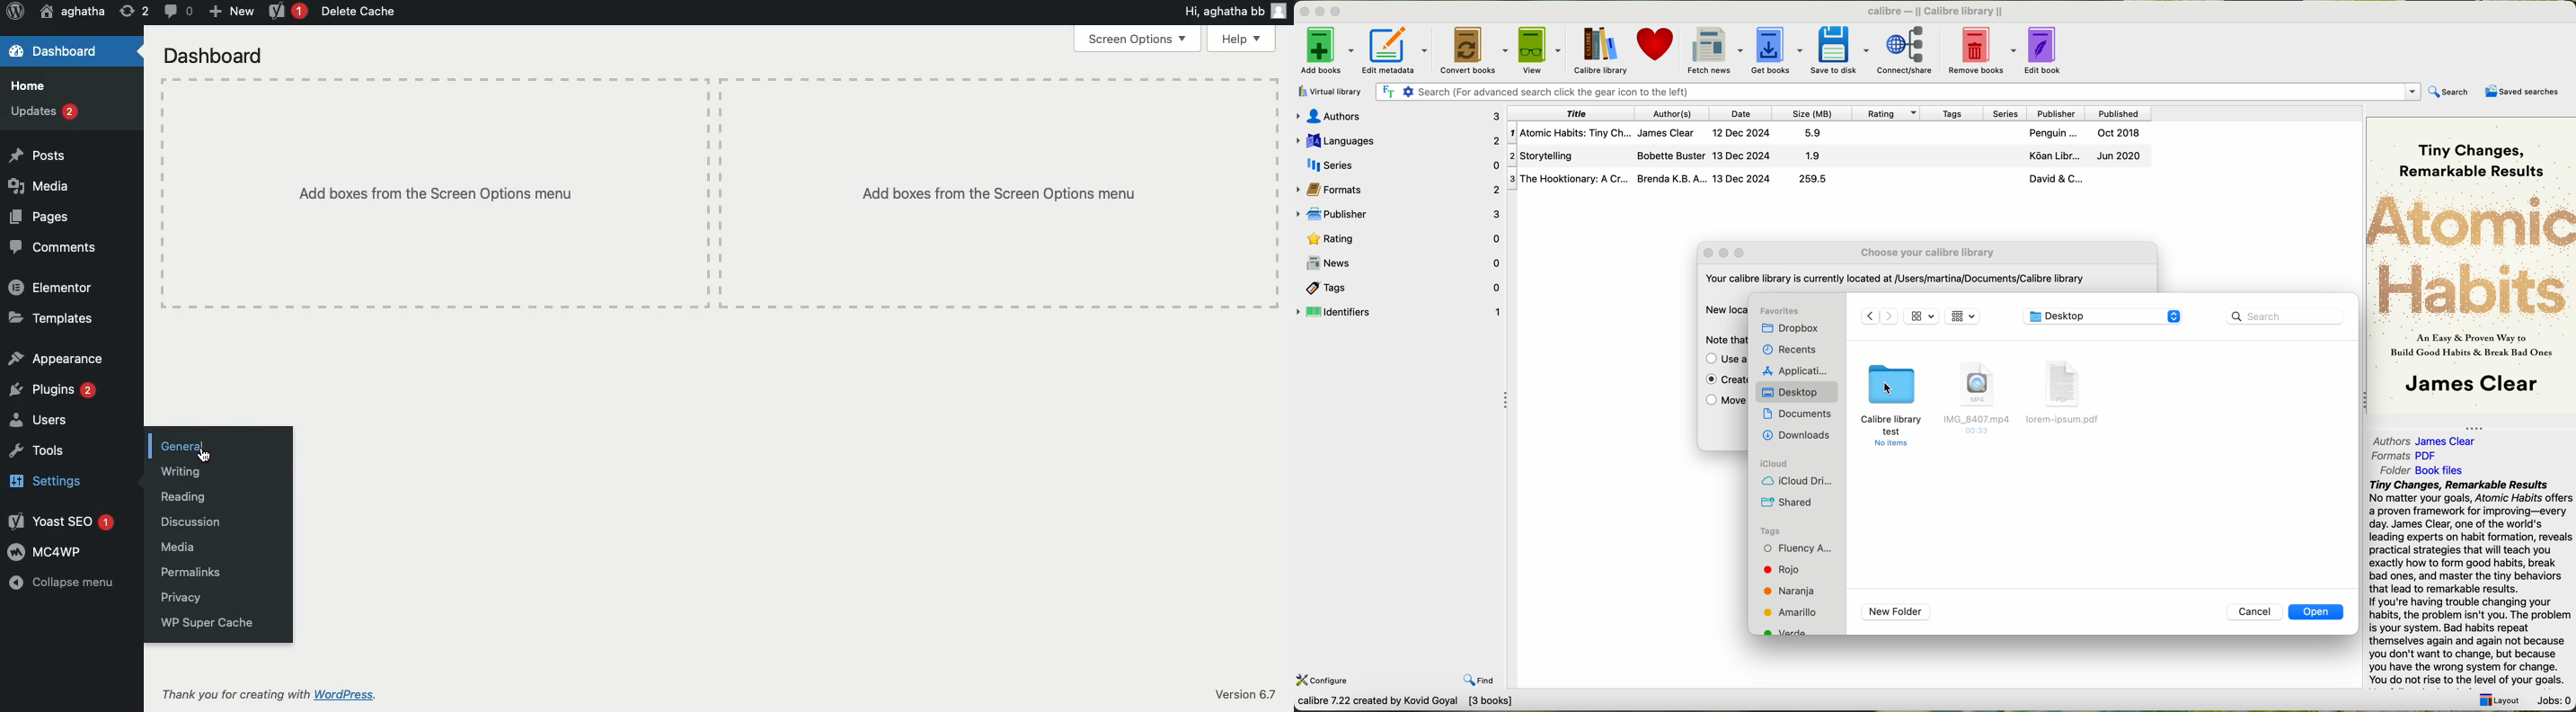 This screenshot has height=728, width=2576. What do you see at coordinates (1674, 113) in the screenshot?
I see `author` at bounding box center [1674, 113].